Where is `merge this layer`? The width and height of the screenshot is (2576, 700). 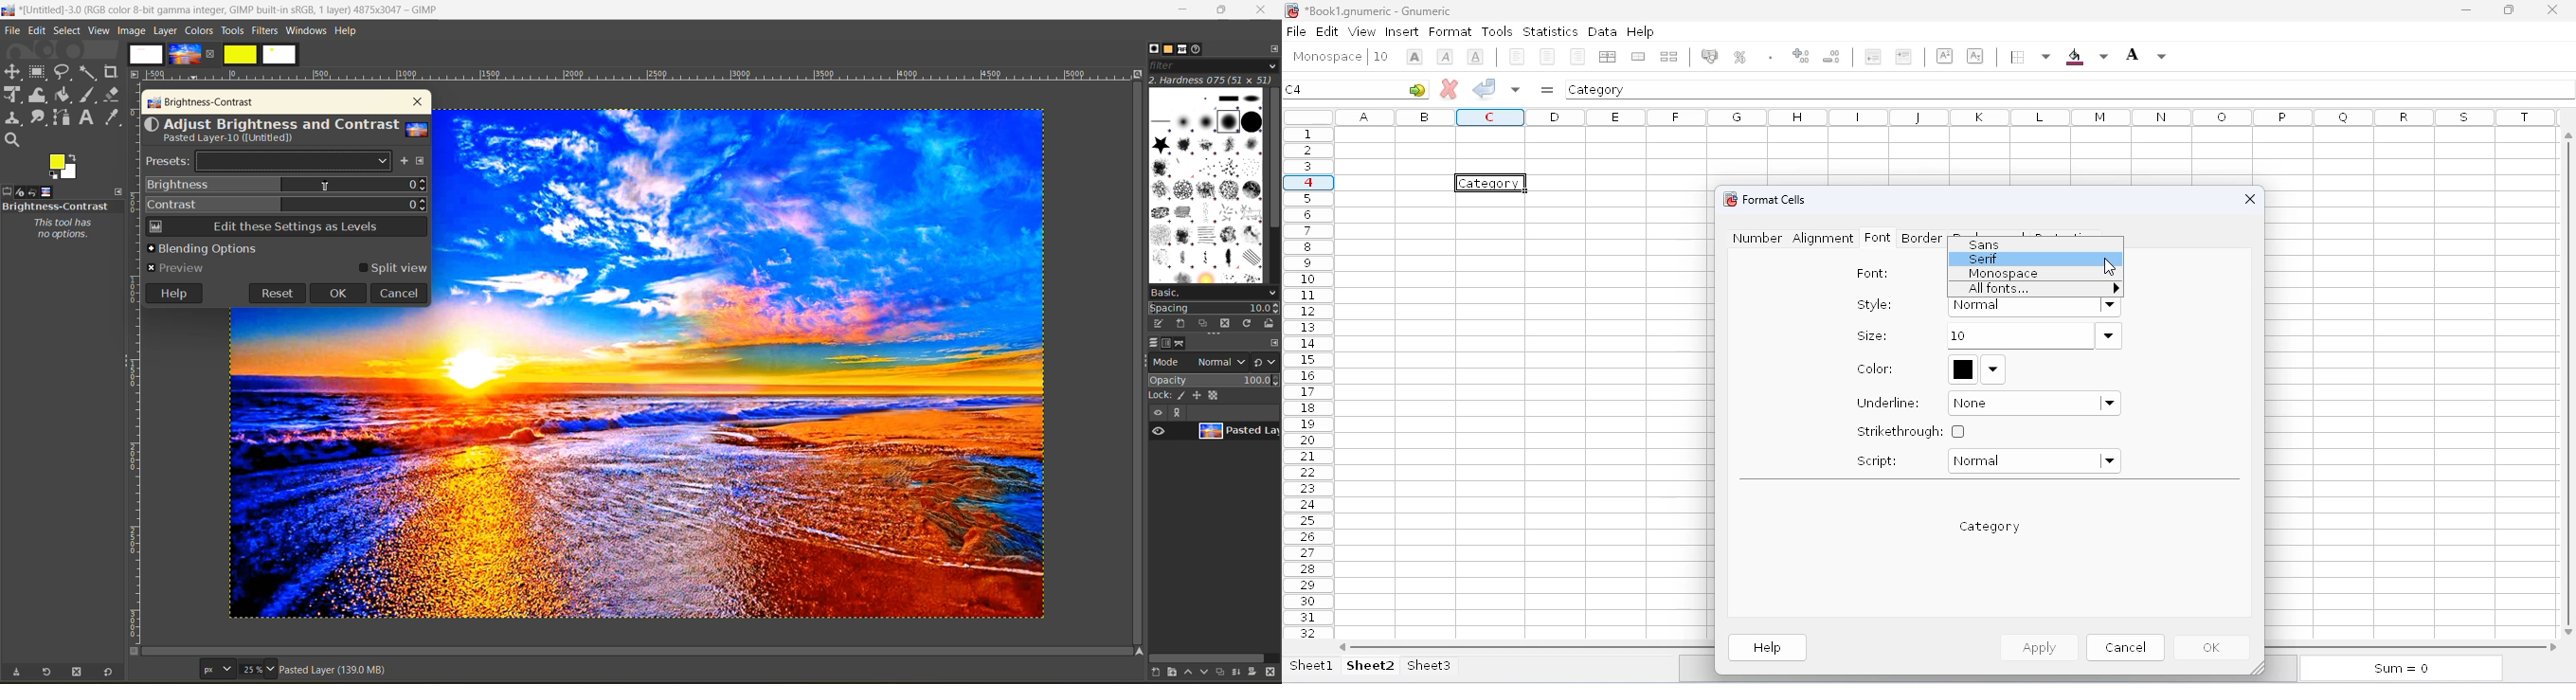 merge this layer is located at coordinates (1242, 674).